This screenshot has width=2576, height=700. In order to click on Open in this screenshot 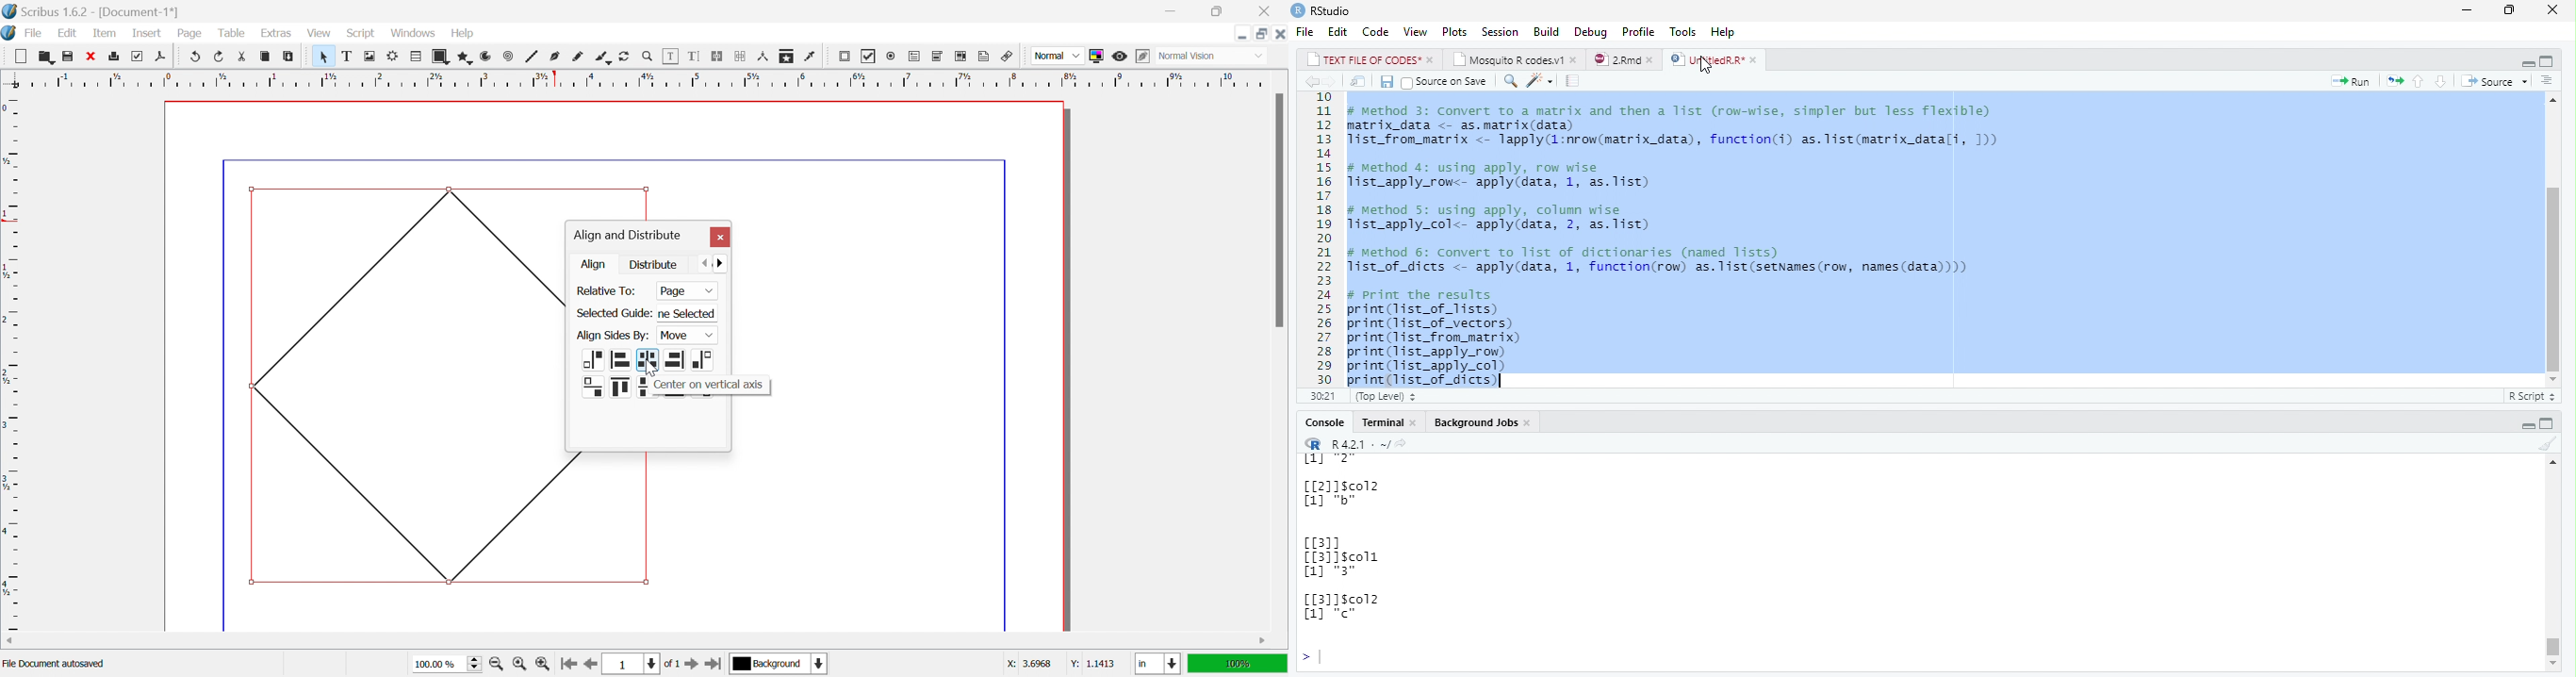, I will do `click(46, 56)`.